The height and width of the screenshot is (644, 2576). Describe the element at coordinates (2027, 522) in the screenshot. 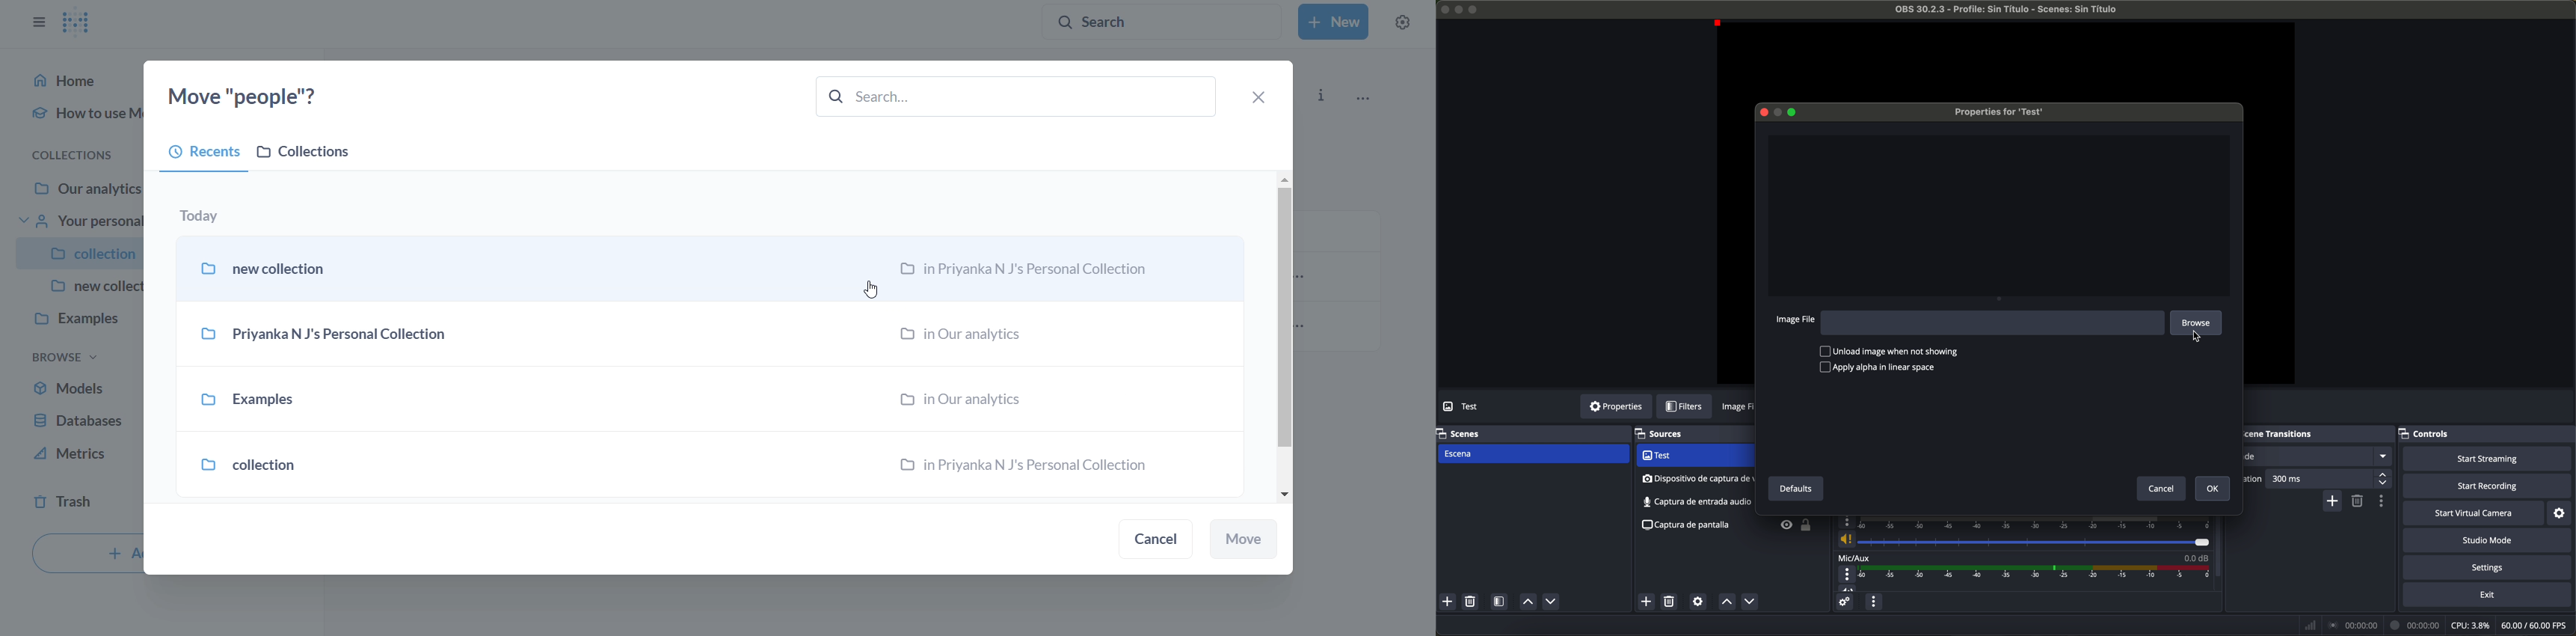

I see `timeline` at that location.